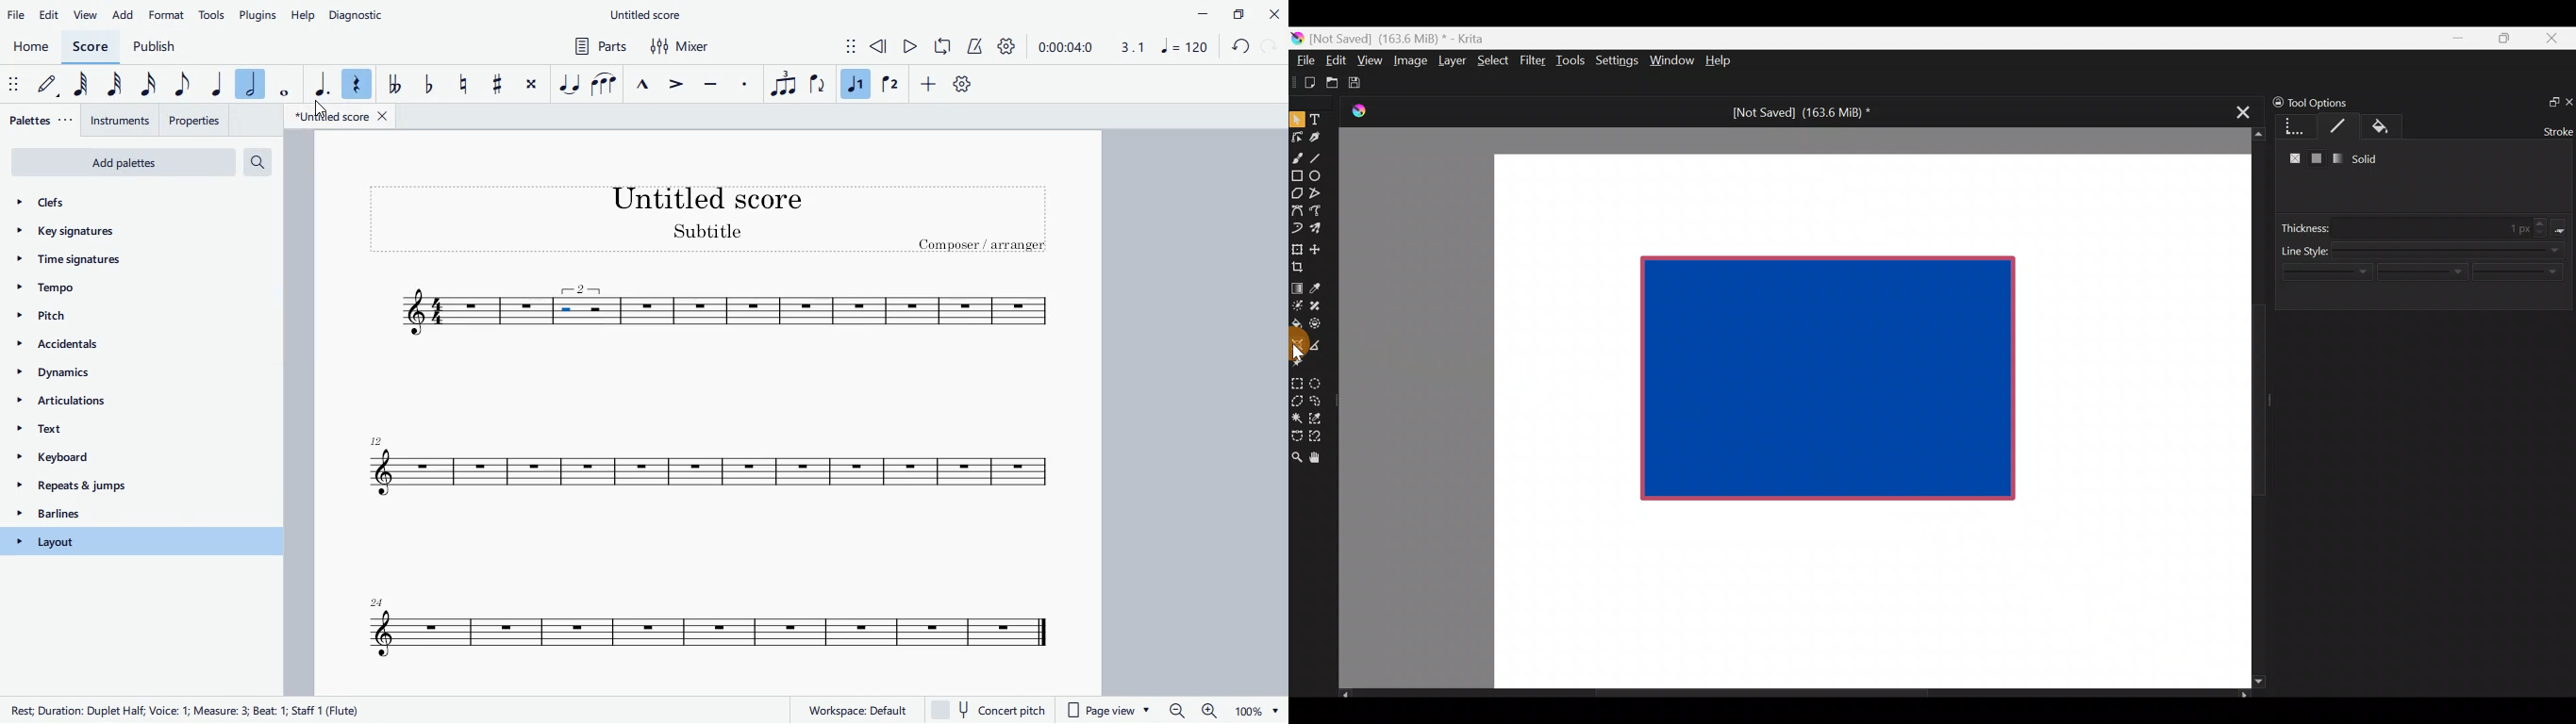  I want to click on Line style, so click(2425, 278).